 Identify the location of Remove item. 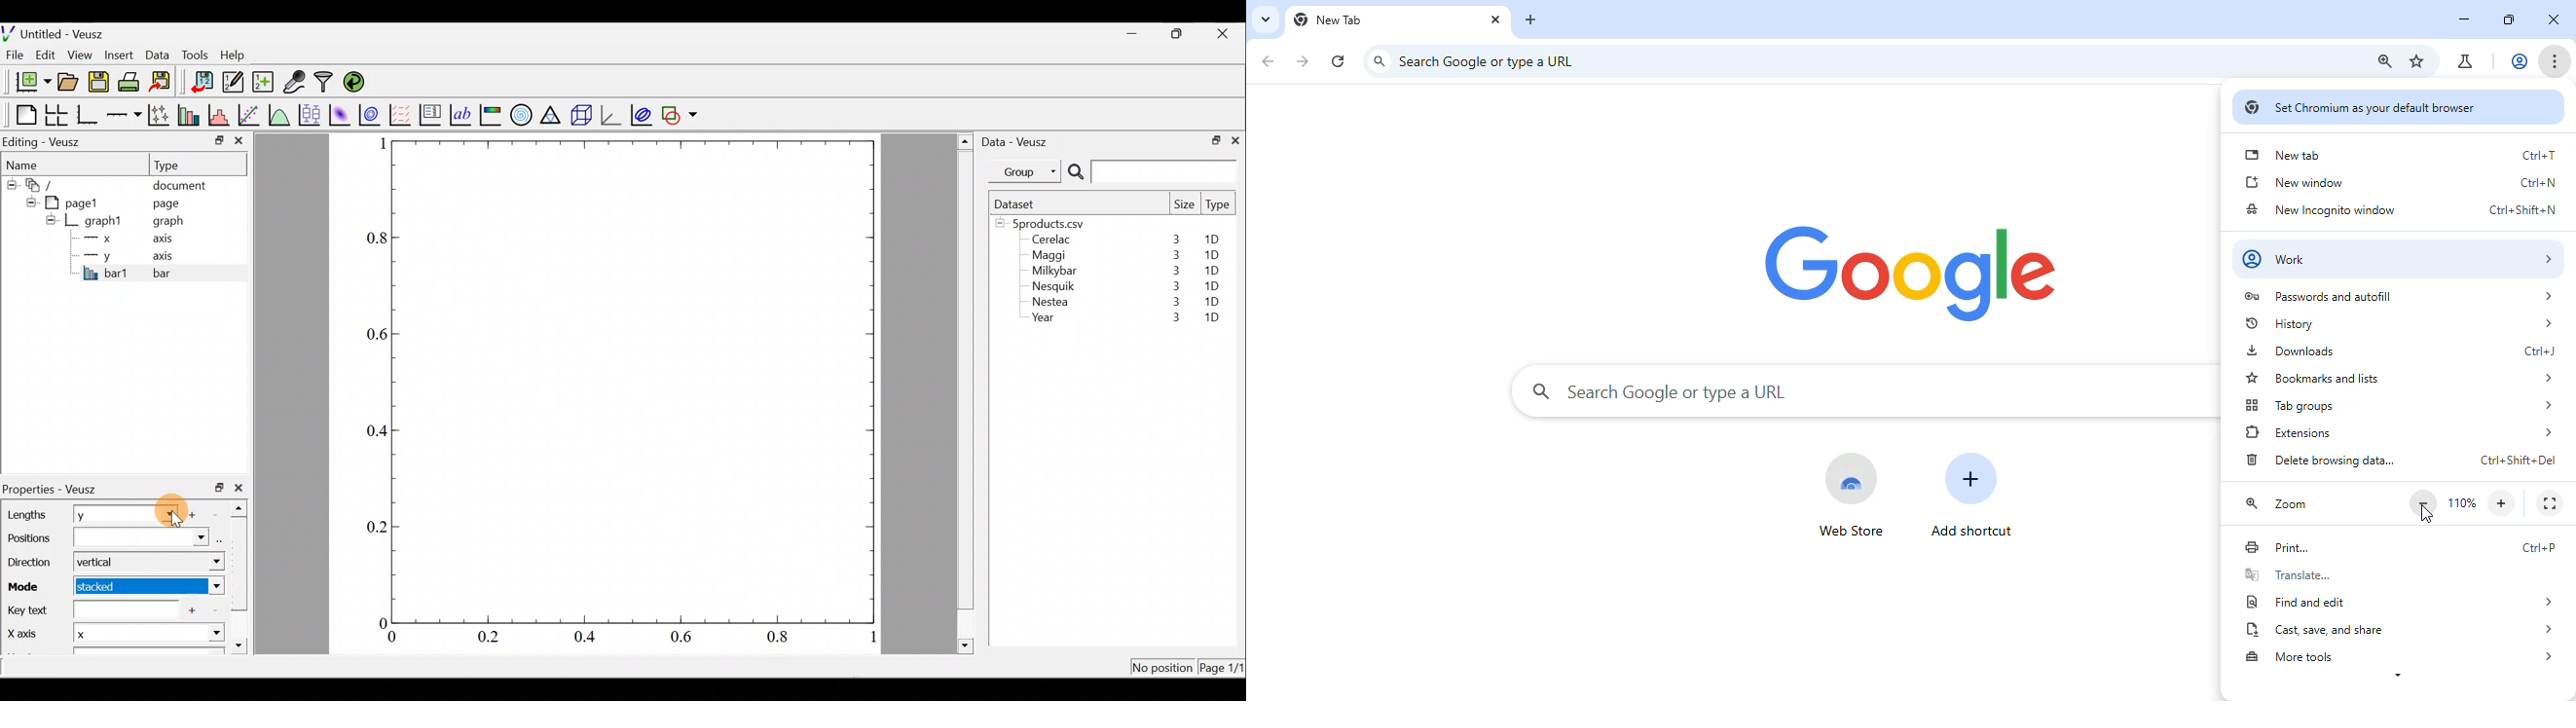
(215, 611).